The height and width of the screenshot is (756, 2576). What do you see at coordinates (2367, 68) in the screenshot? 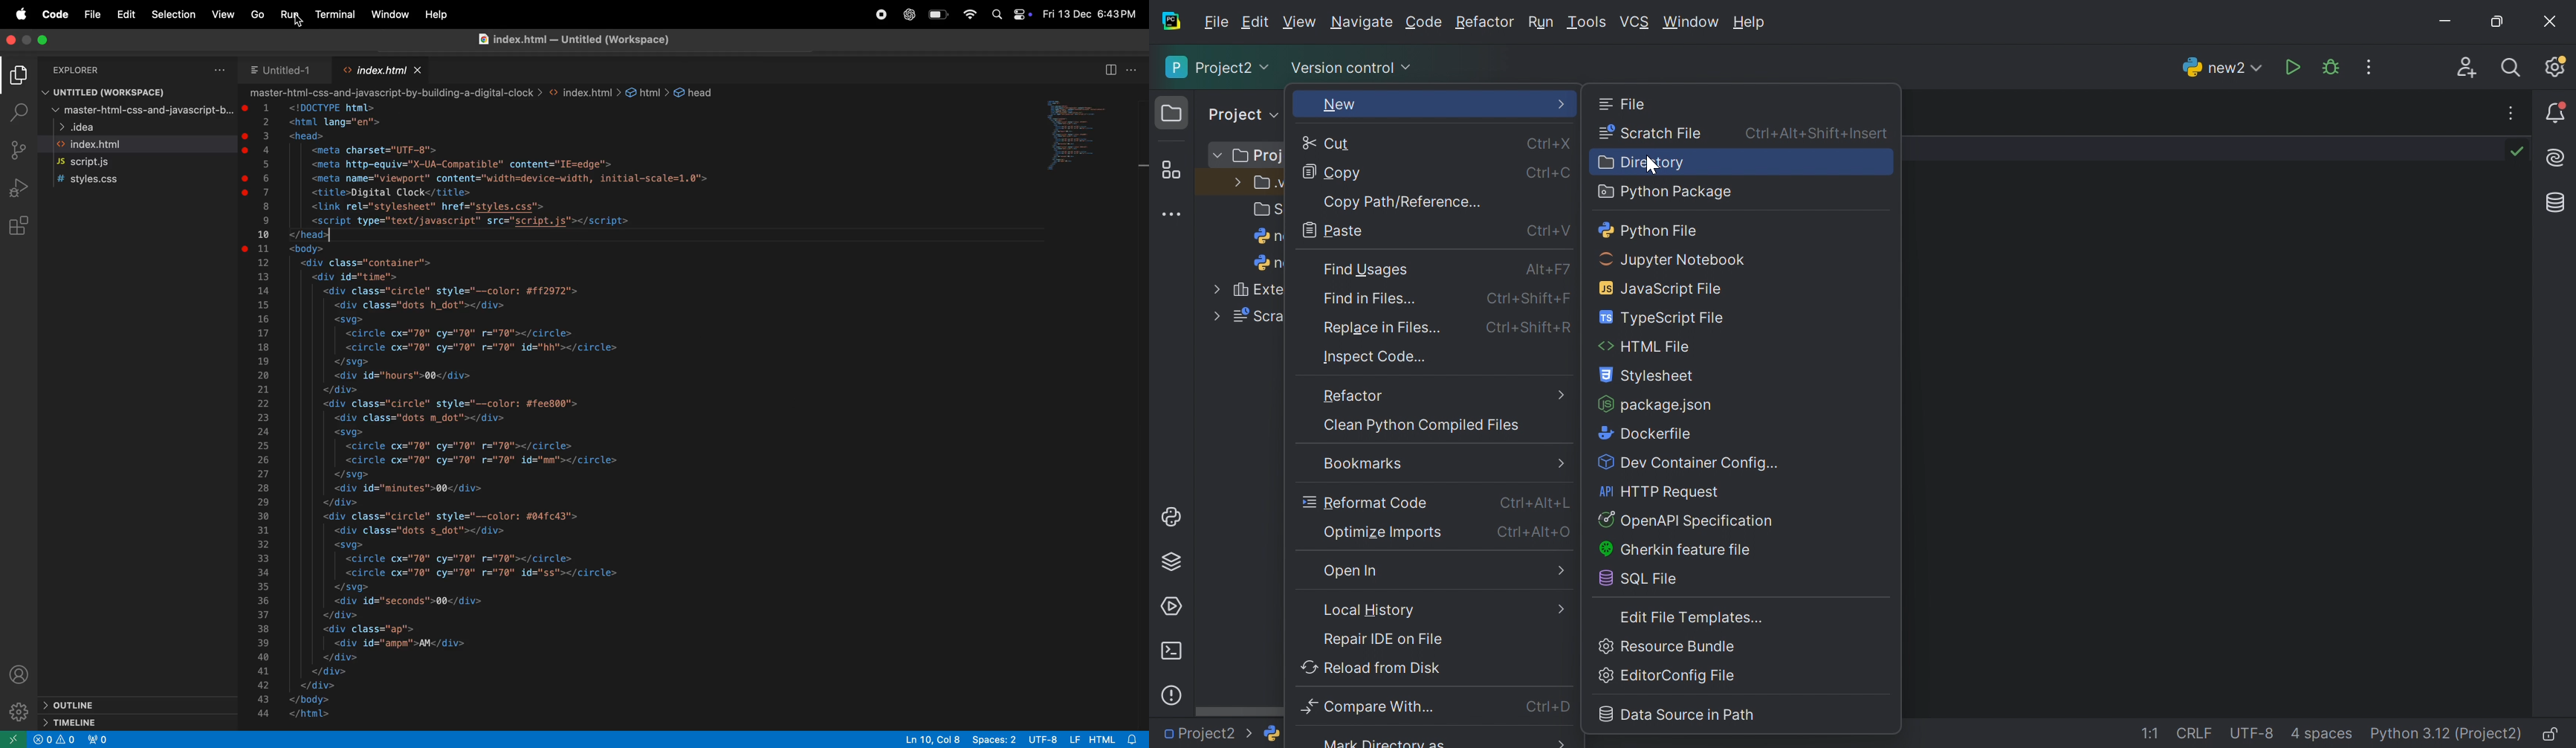
I see `More actions` at bounding box center [2367, 68].